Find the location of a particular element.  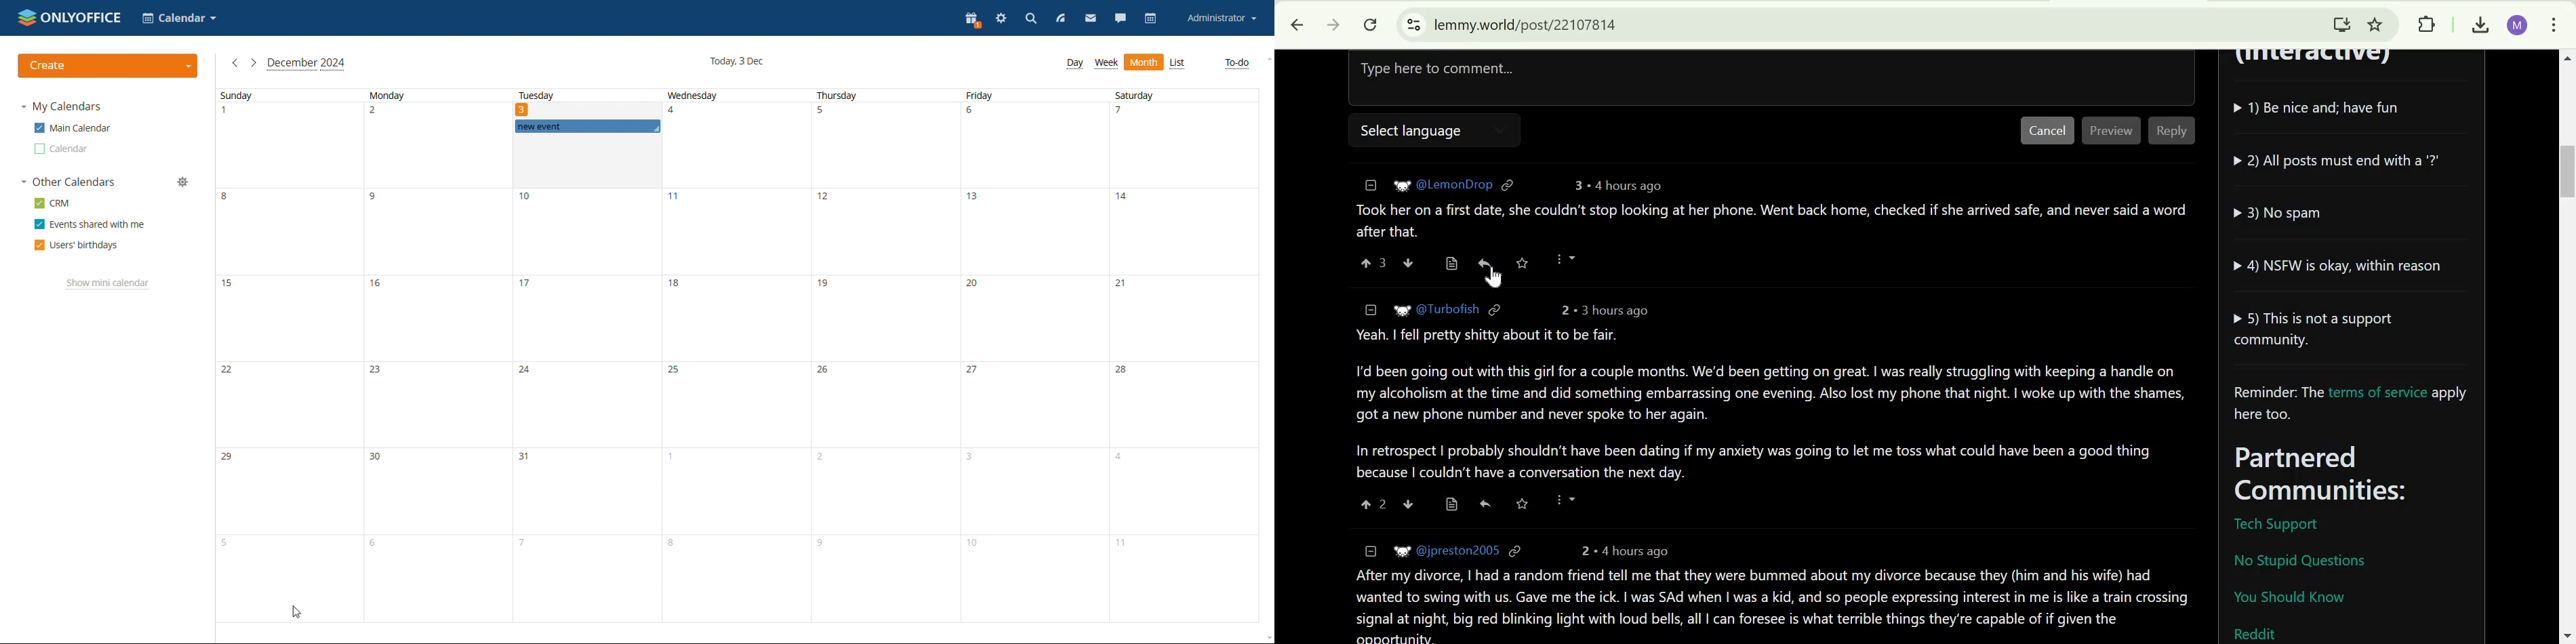

cursor is located at coordinates (1496, 278).